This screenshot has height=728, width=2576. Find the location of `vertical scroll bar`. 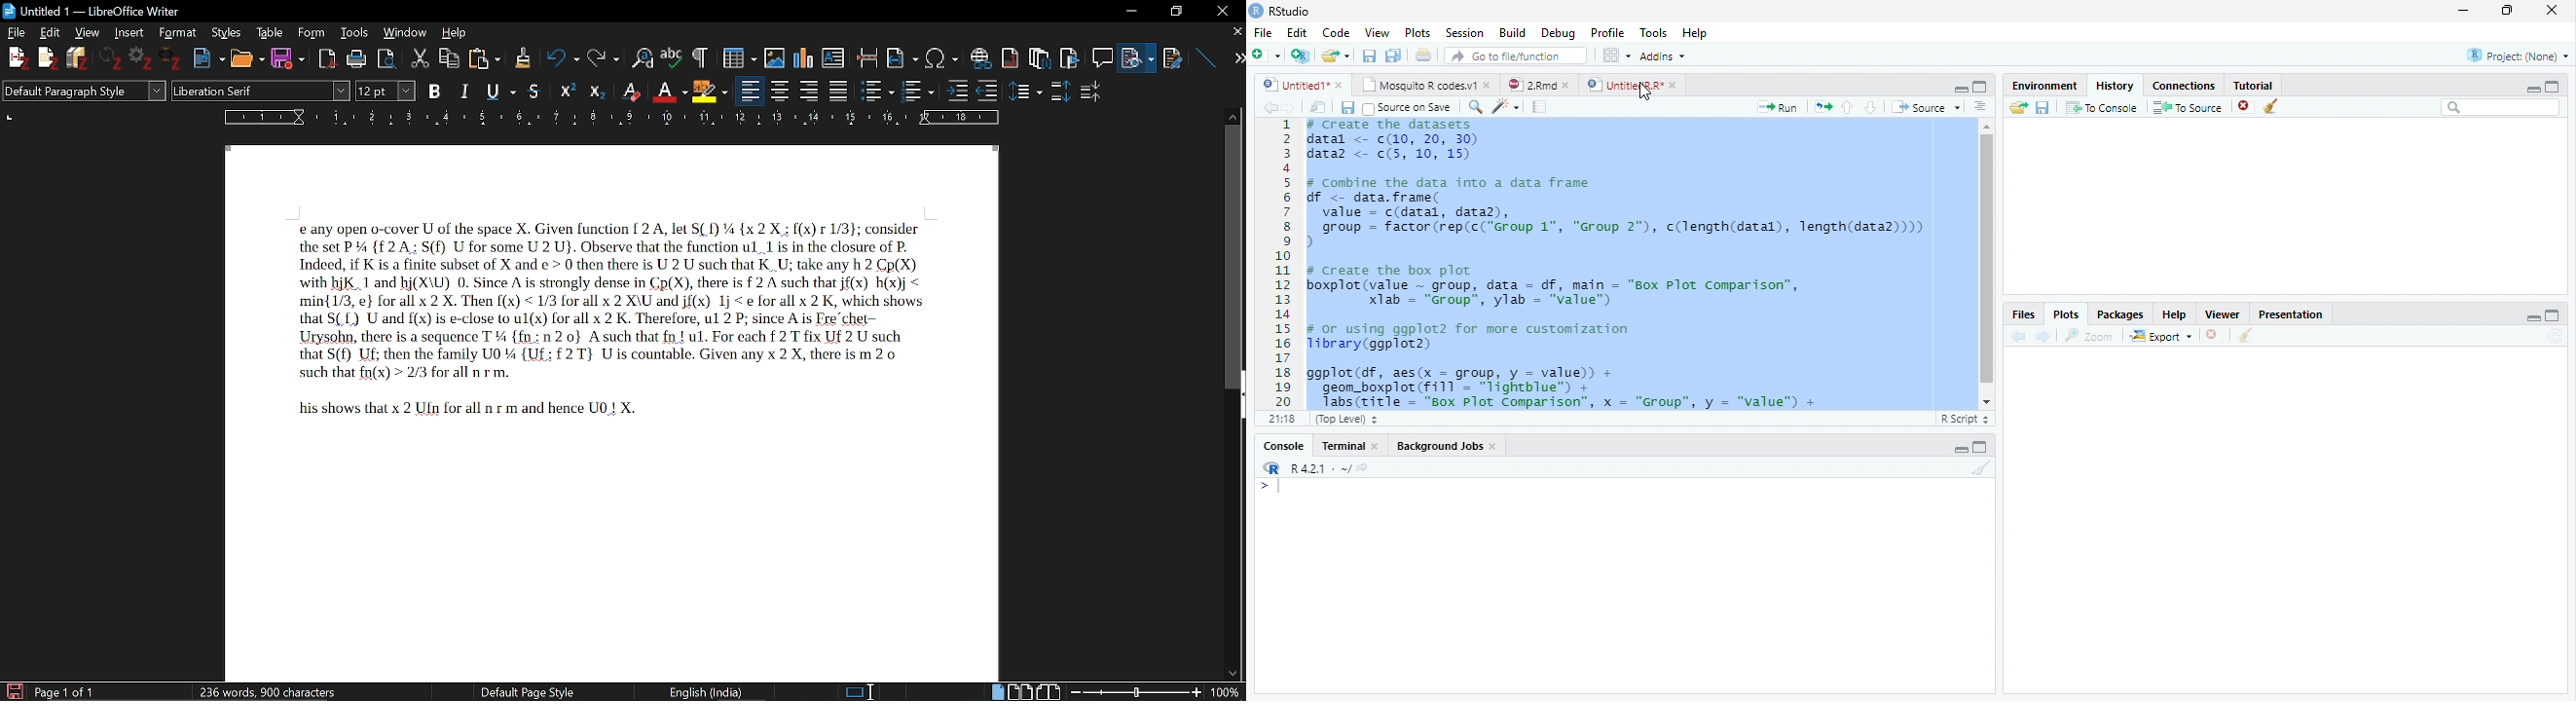

vertical scroll bar is located at coordinates (1987, 264).